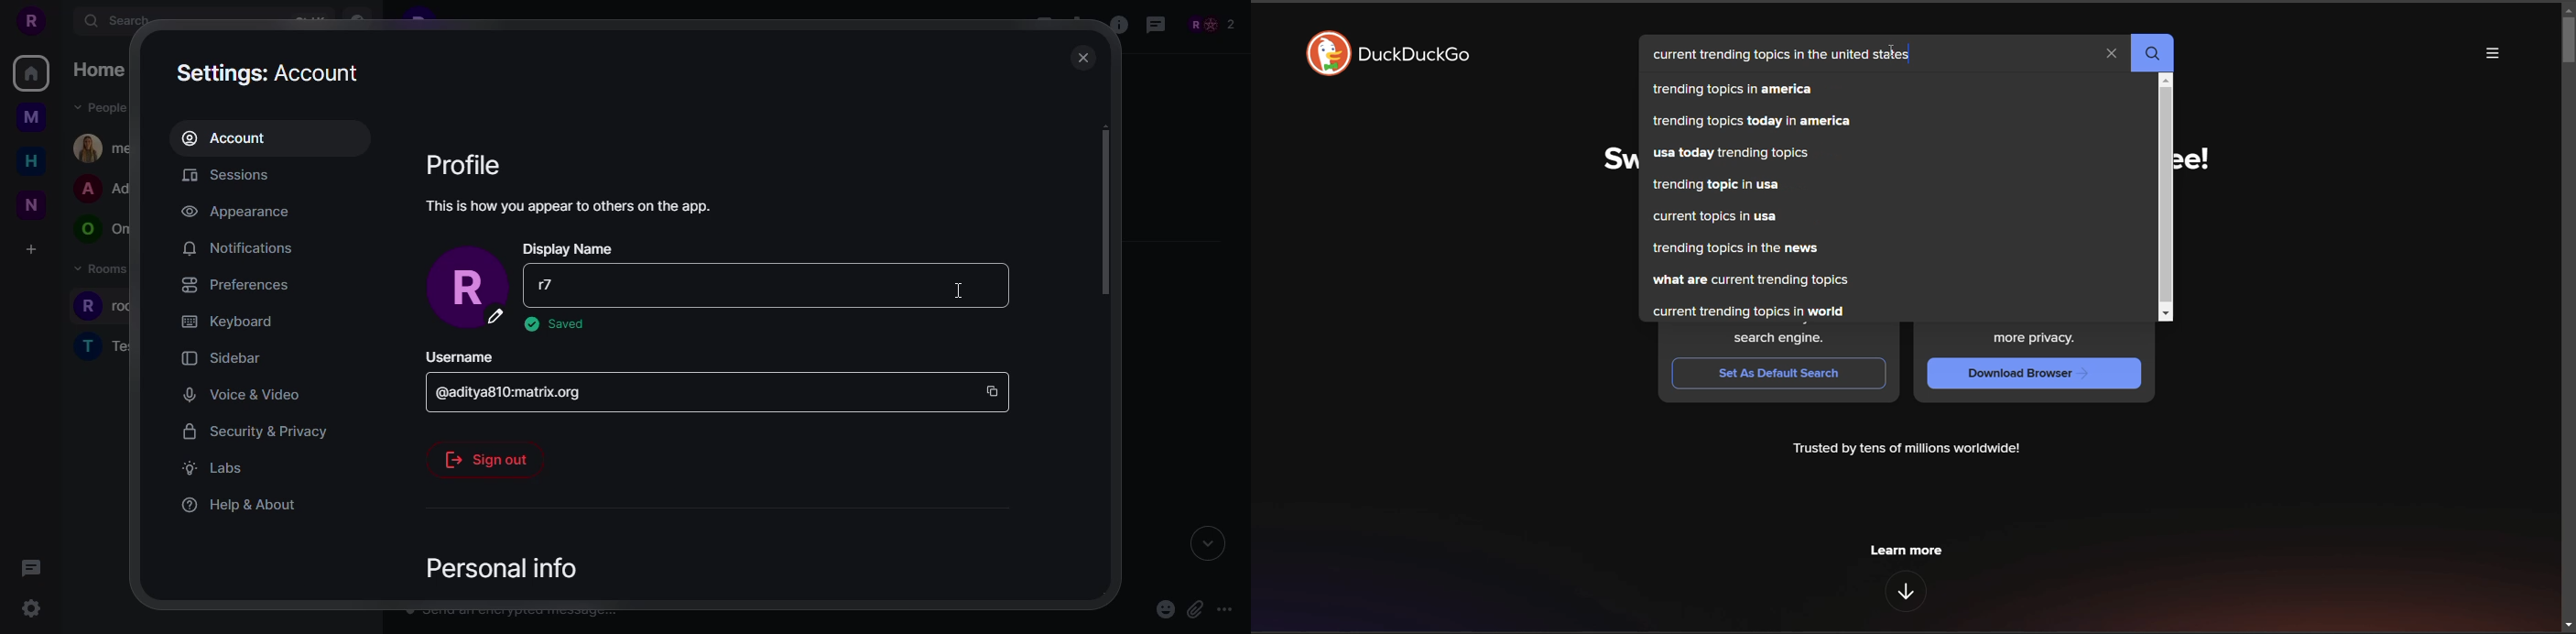  Describe the element at coordinates (1902, 593) in the screenshot. I see `features` at that location.